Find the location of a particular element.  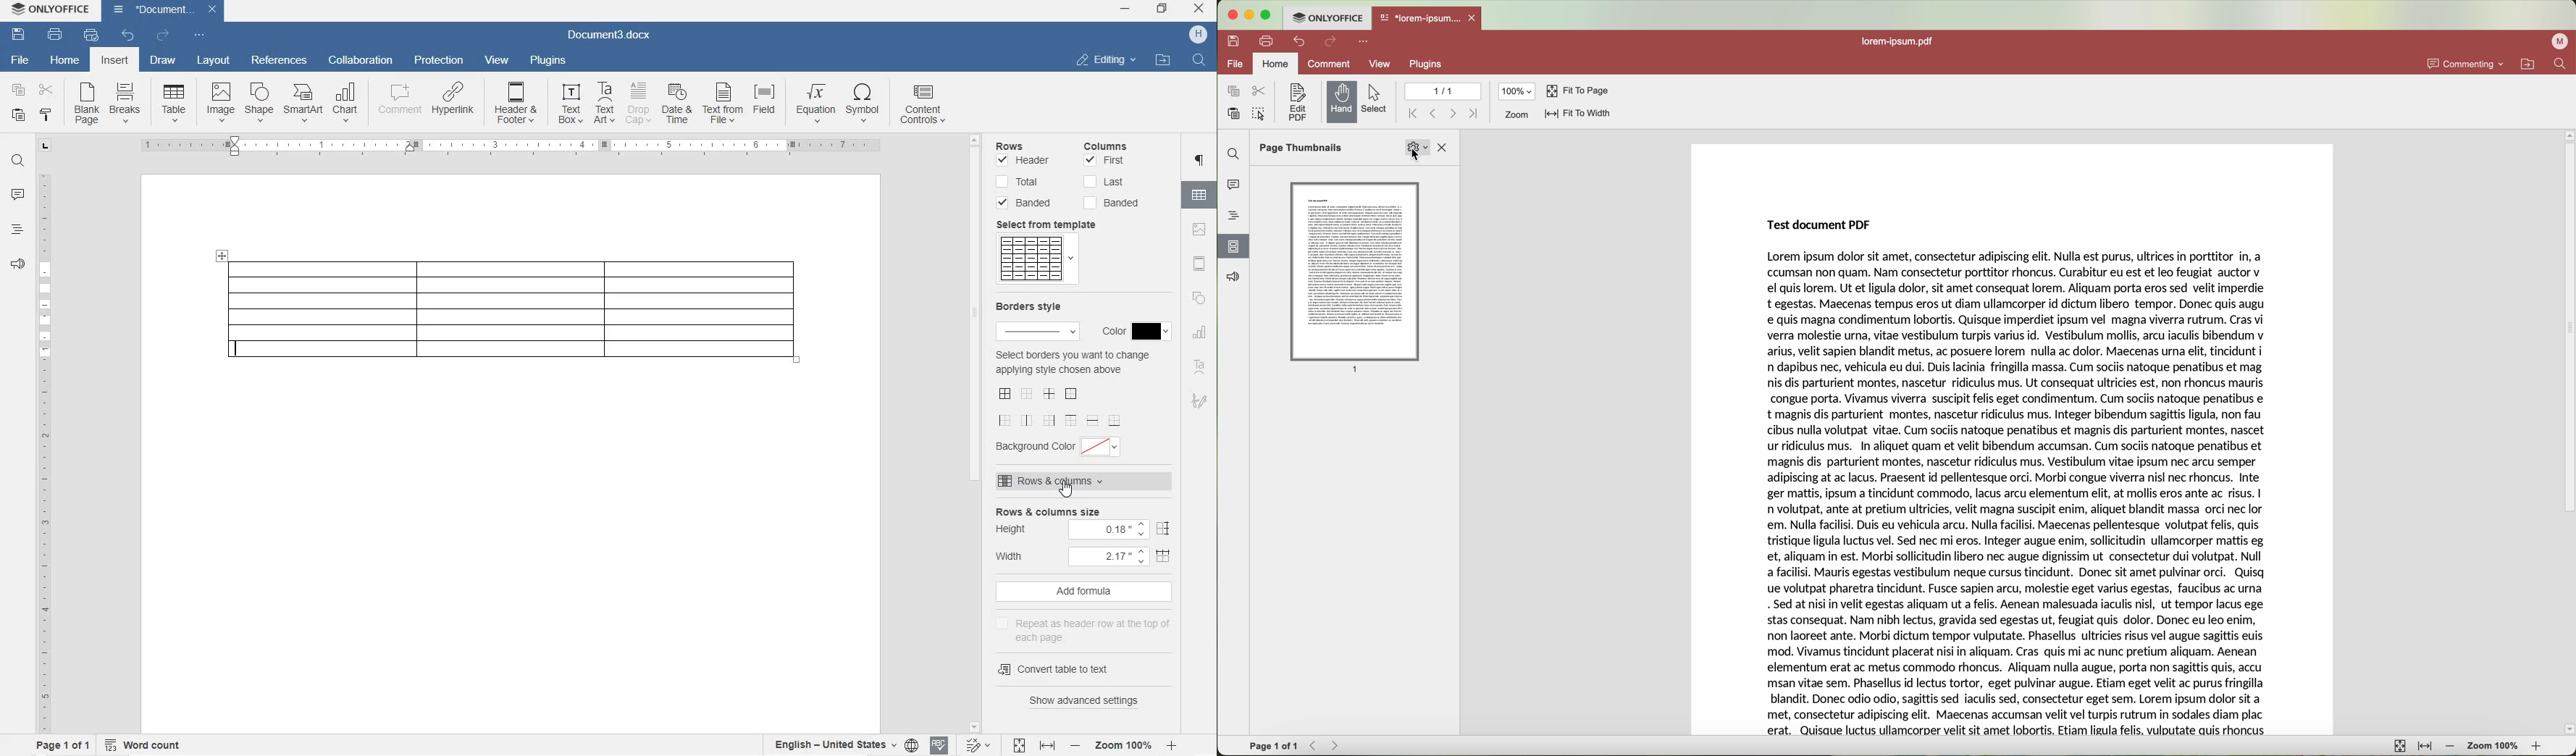

minimize program is located at coordinates (1247, 15).